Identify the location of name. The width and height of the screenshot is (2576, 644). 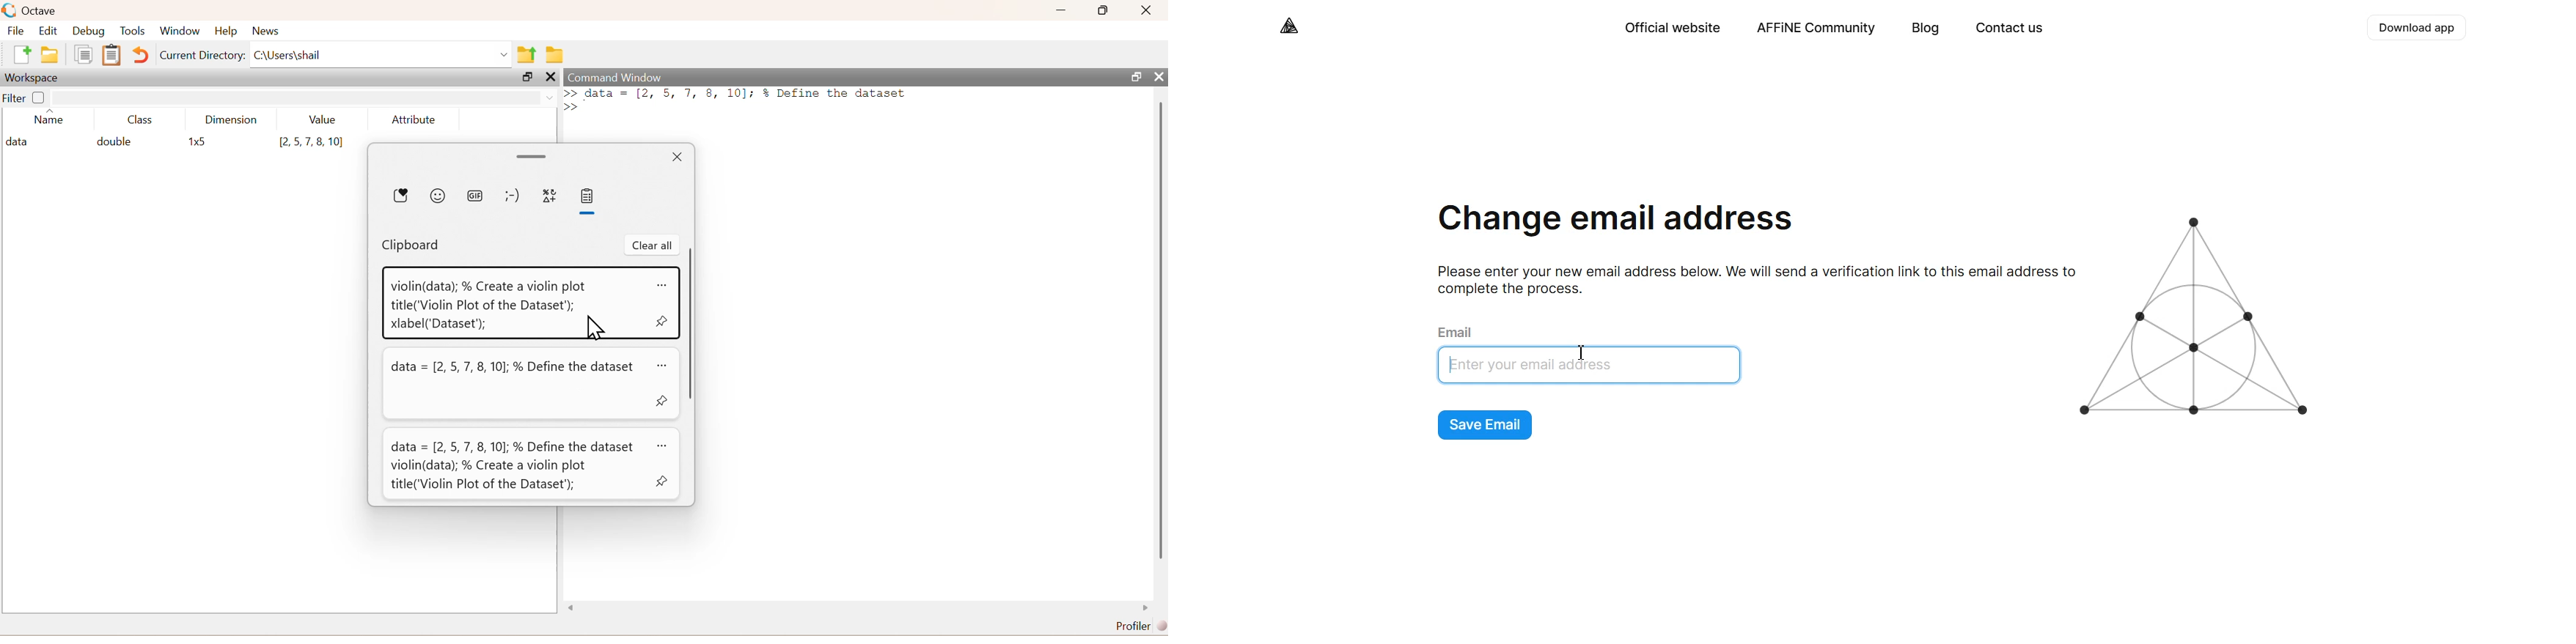
(49, 119).